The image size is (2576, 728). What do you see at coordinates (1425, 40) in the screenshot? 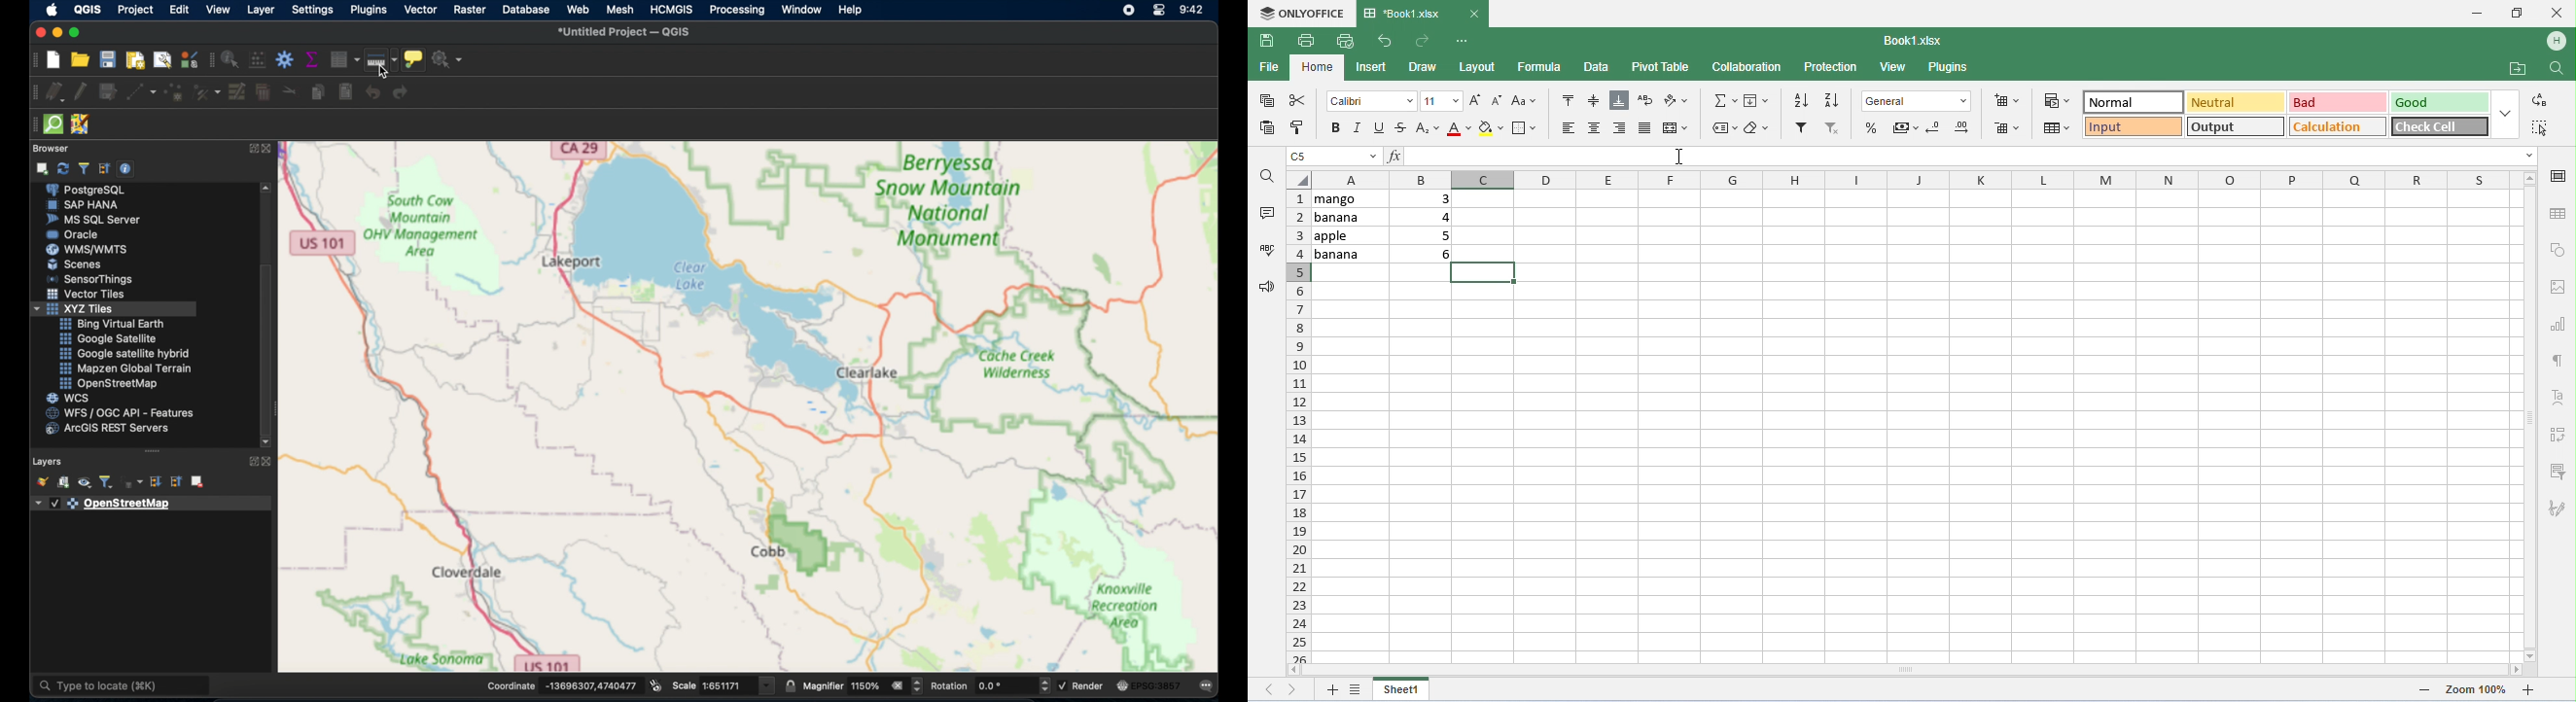
I see `redo` at bounding box center [1425, 40].